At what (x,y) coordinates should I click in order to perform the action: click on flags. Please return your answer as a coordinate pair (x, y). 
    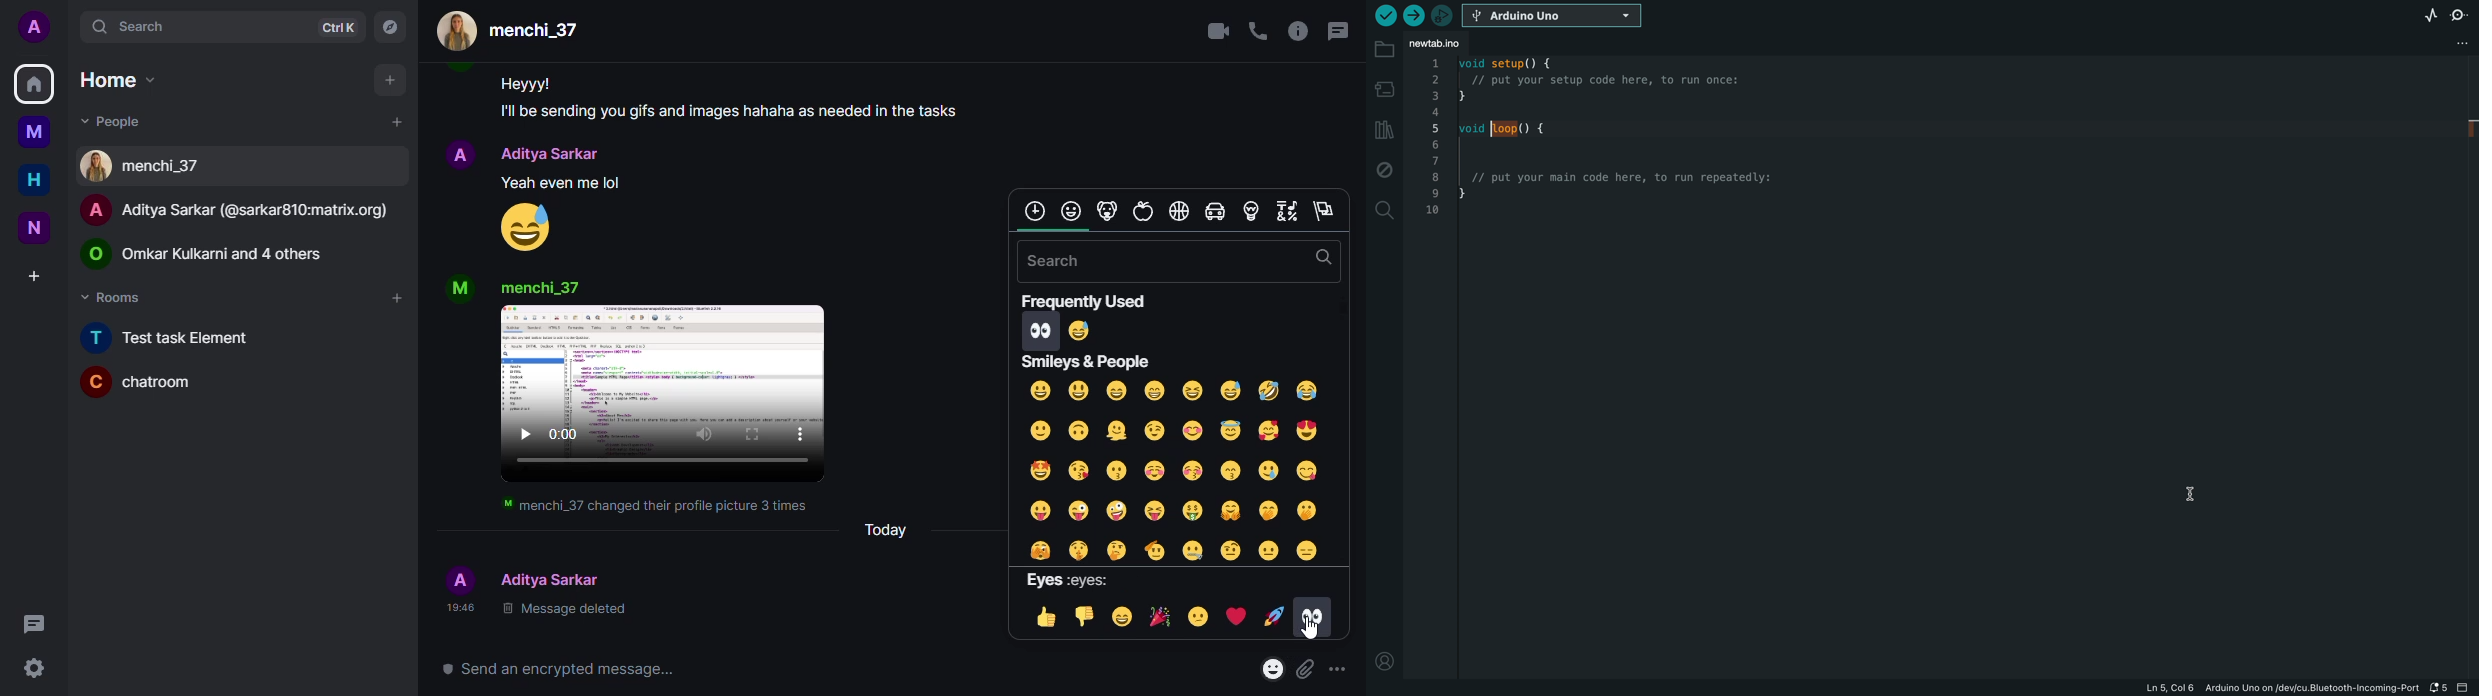
    Looking at the image, I should click on (1323, 212).